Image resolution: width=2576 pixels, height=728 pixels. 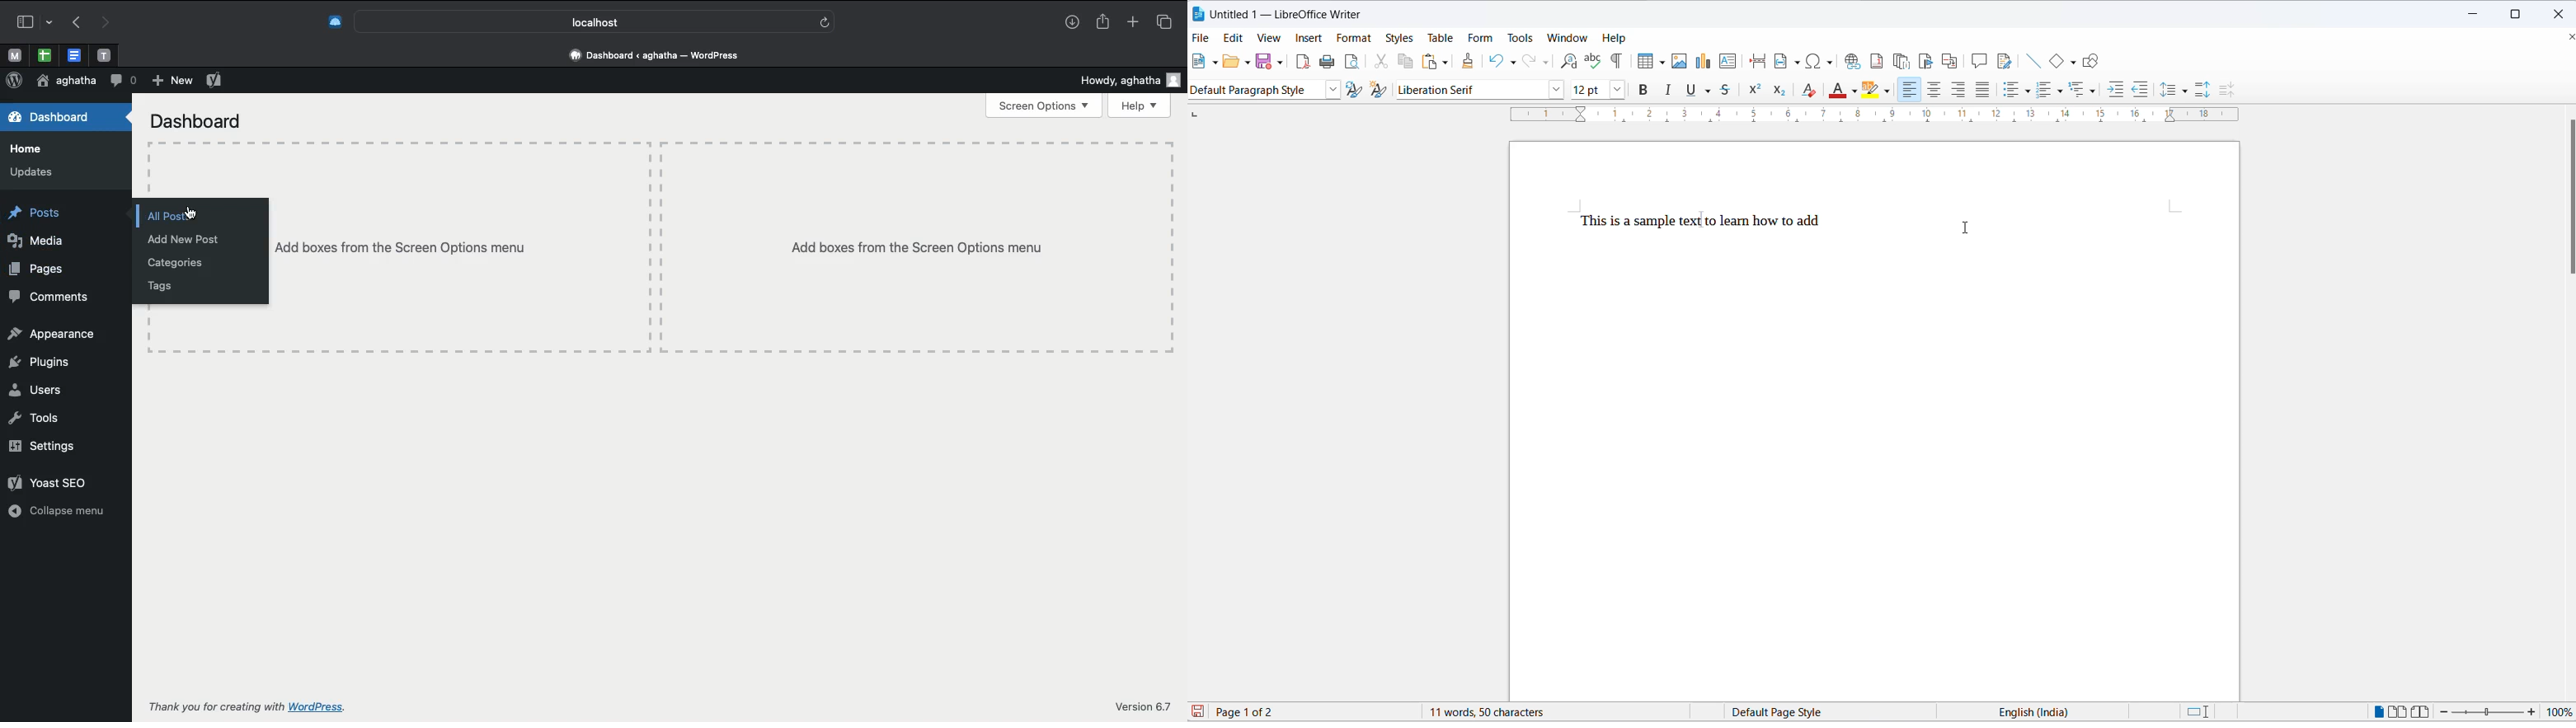 What do you see at coordinates (2209, 92) in the screenshot?
I see `increase paragraph space` at bounding box center [2209, 92].